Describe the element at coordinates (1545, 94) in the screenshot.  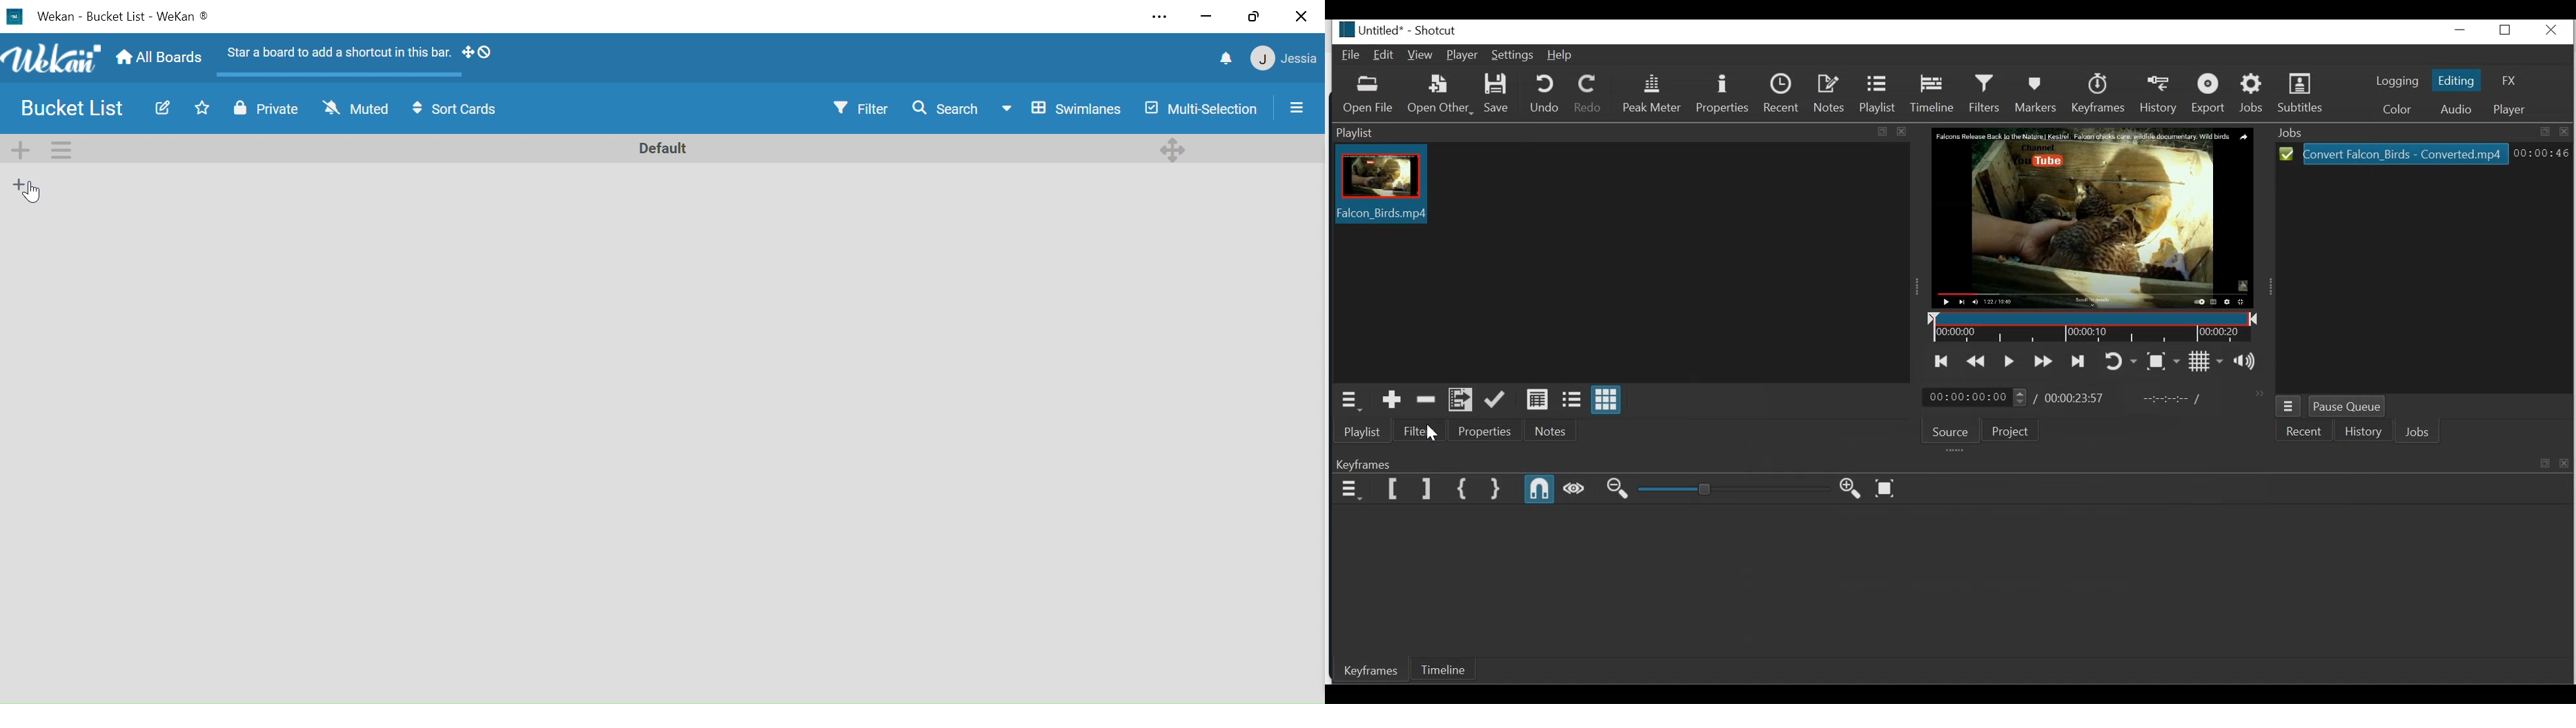
I see `Undo` at that location.